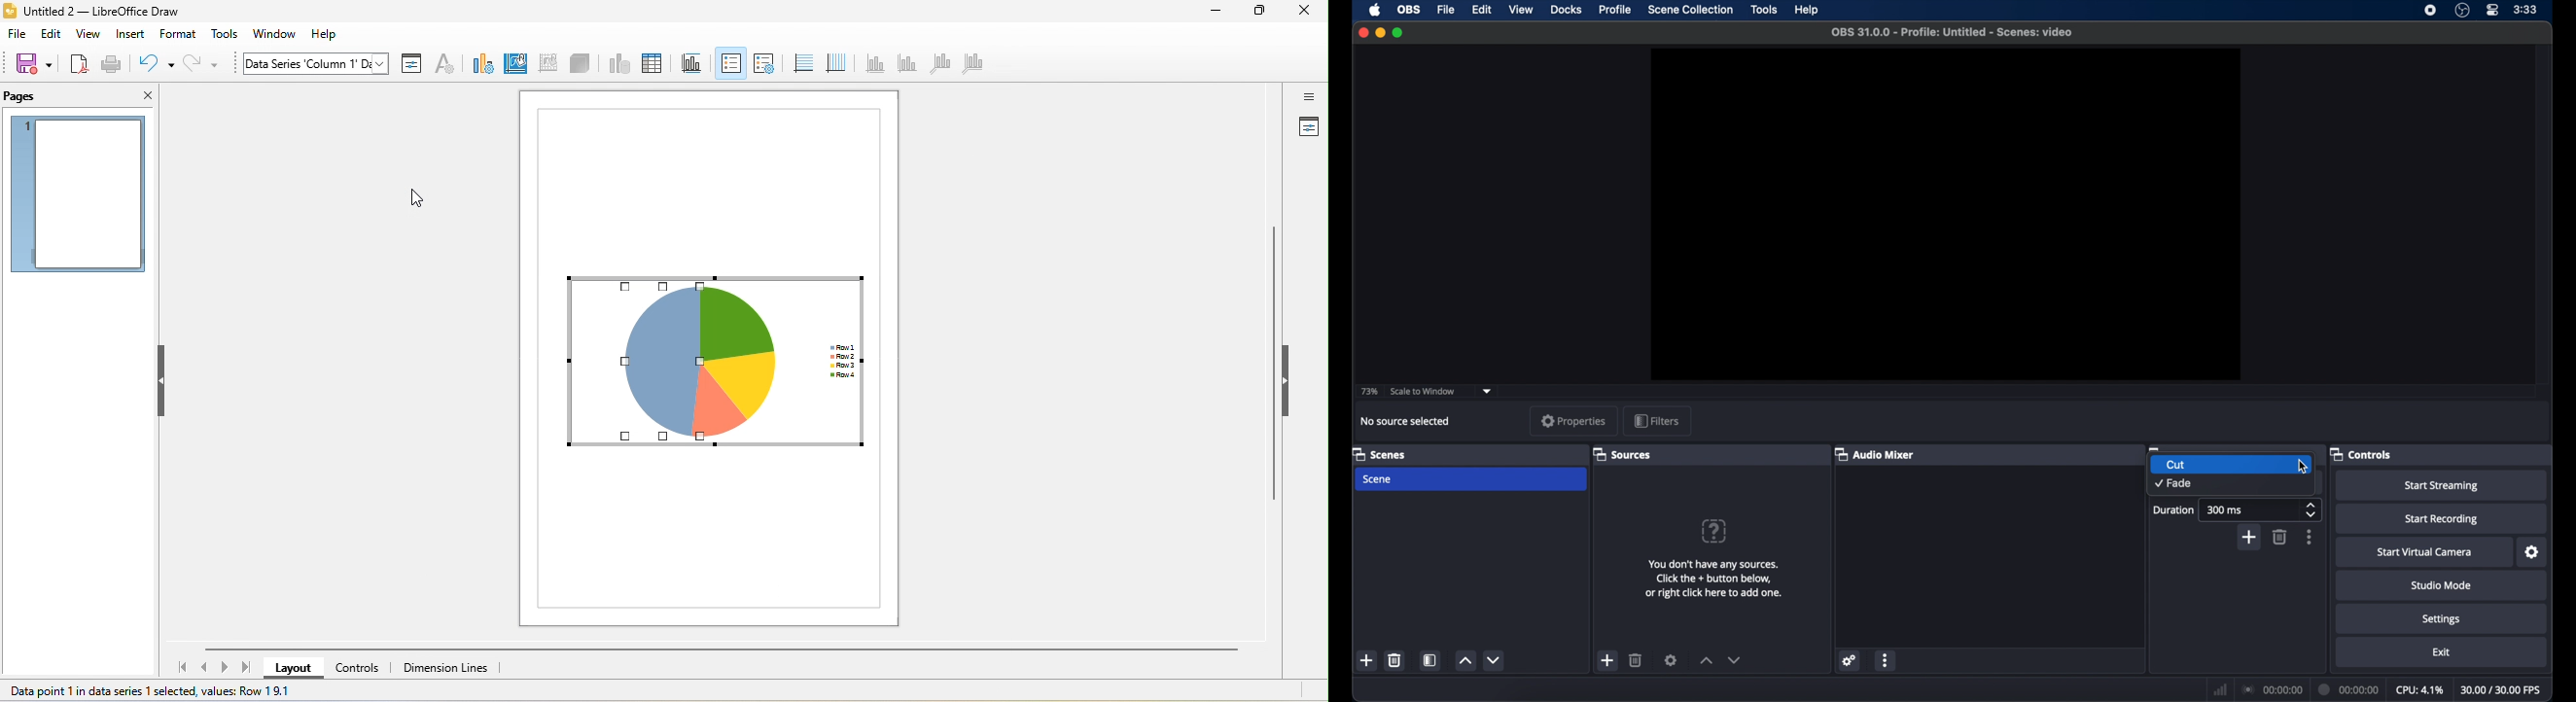  I want to click on hide, so click(1286, 378).